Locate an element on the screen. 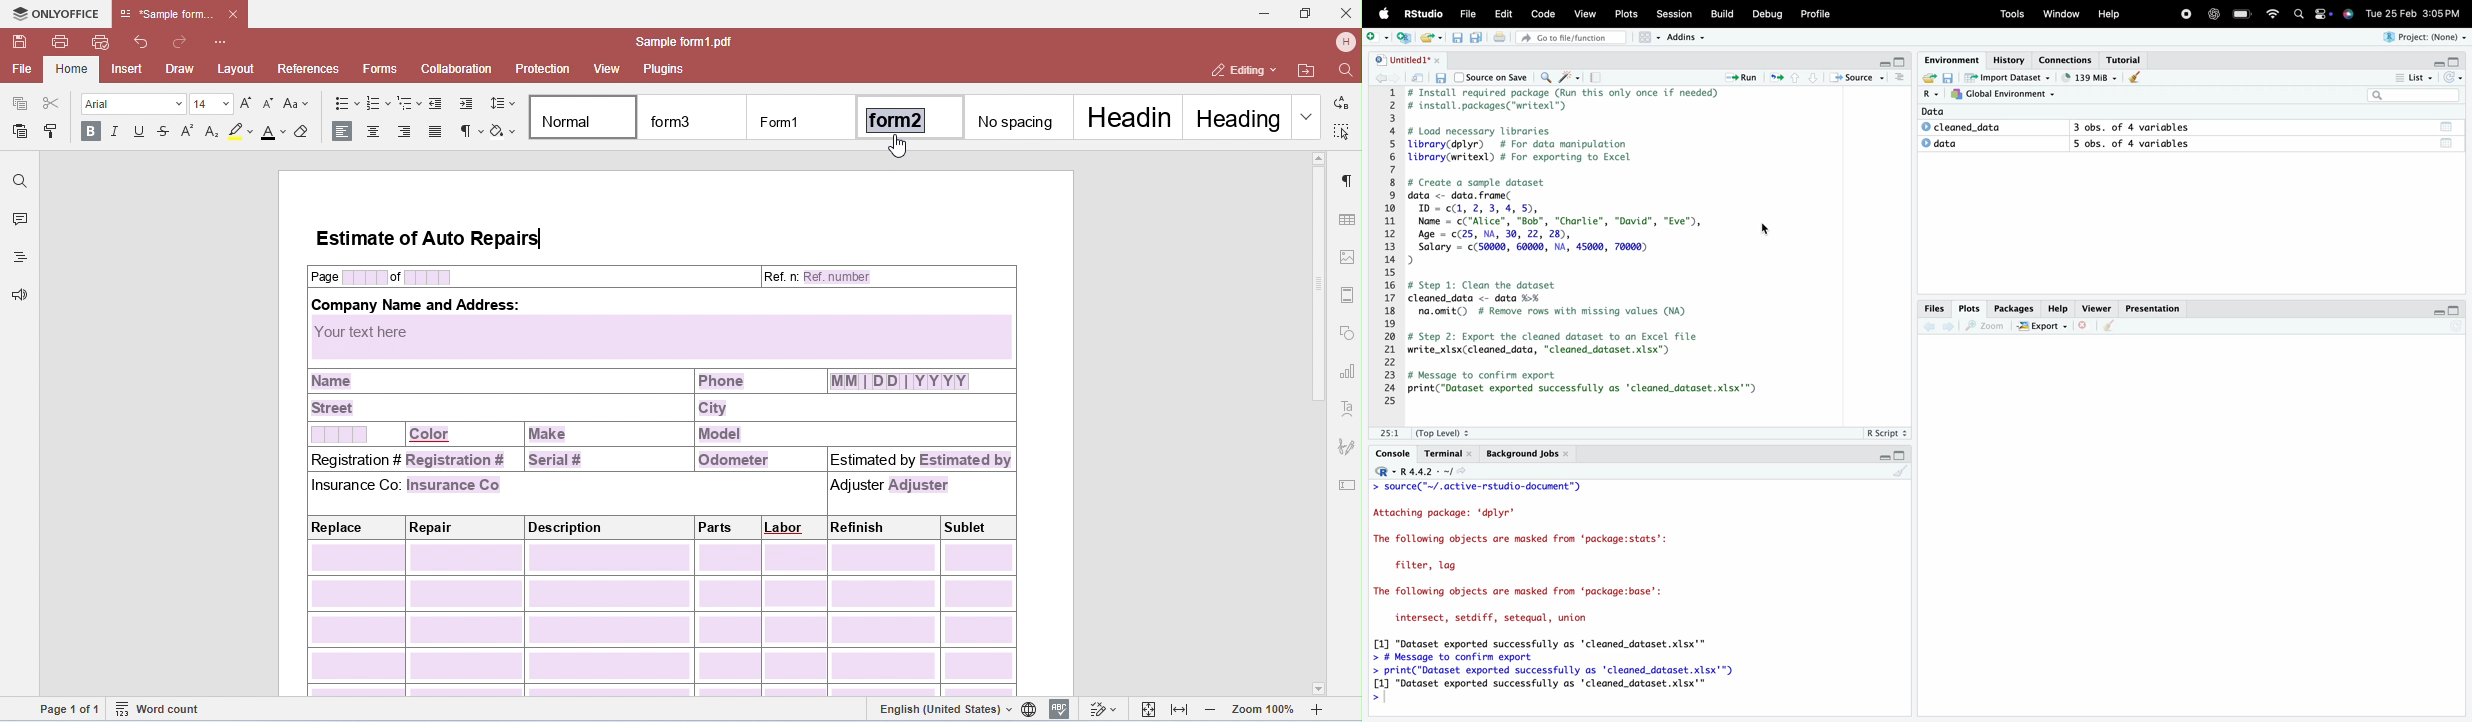 The height and width of the screenshot is (728, 2492). Global Environment is located at coordinates (2005, 95).